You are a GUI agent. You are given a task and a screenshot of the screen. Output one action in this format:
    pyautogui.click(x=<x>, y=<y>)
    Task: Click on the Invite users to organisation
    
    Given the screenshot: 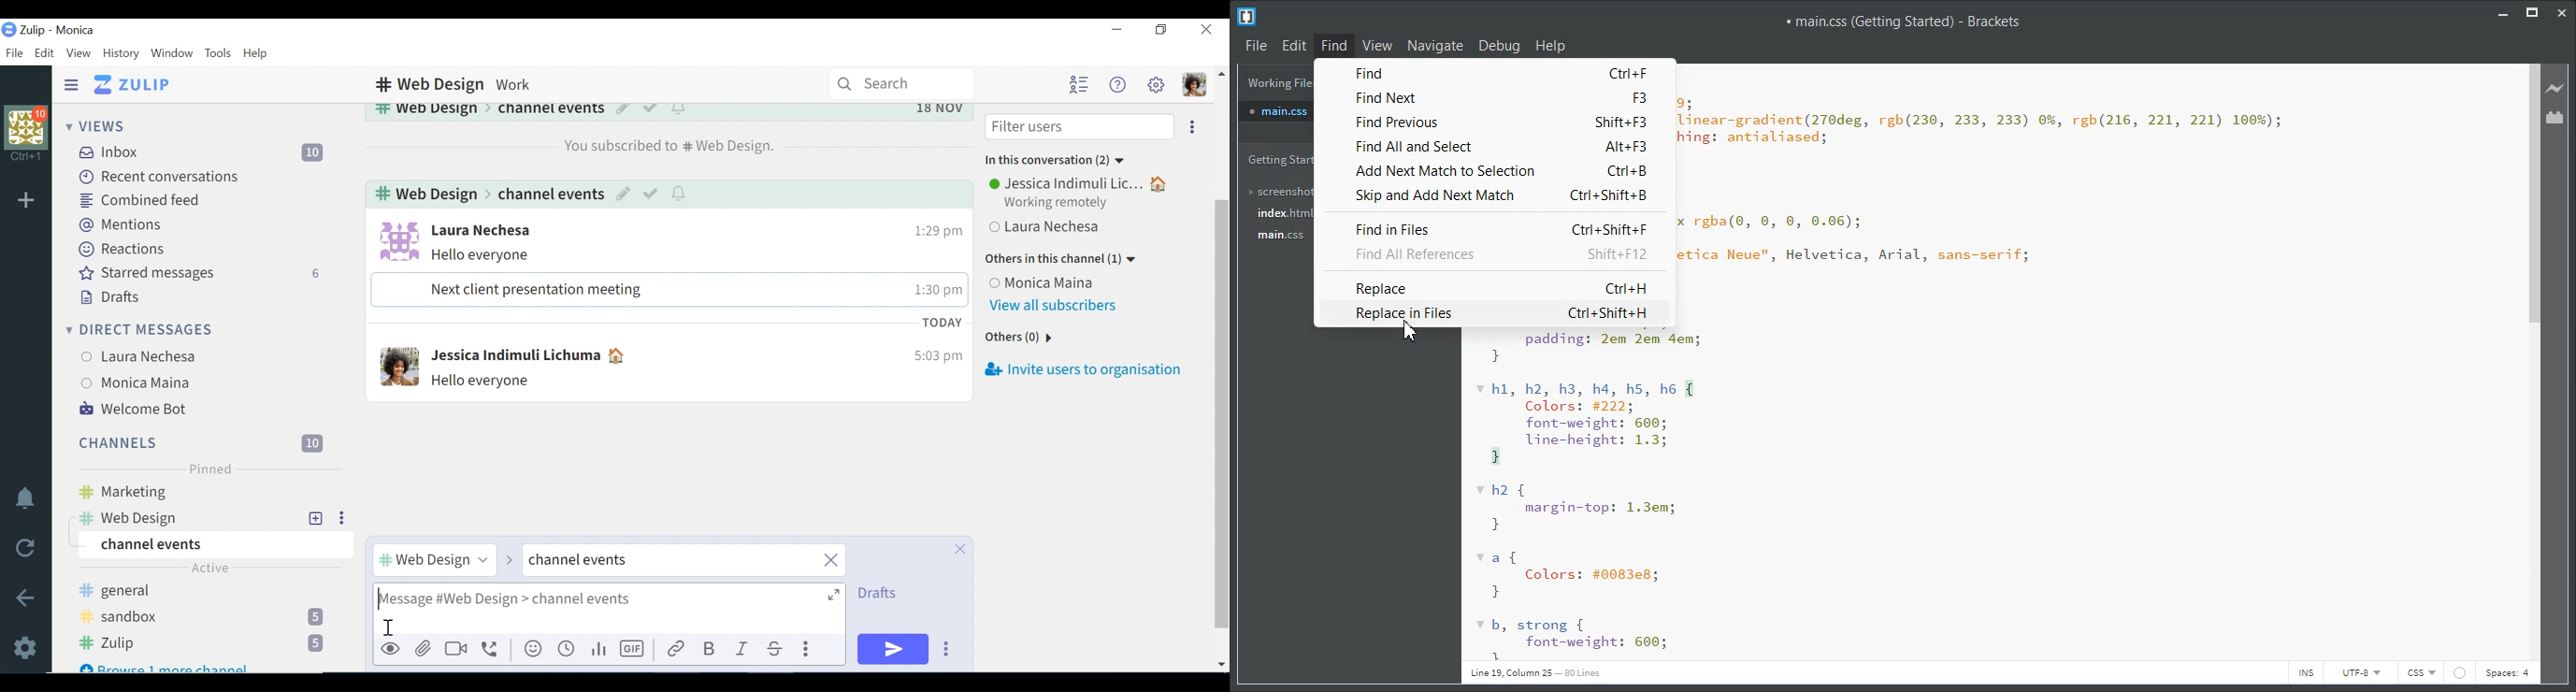 What is the action you would take?
    pyautogui.click(x=1089, y=370)
    